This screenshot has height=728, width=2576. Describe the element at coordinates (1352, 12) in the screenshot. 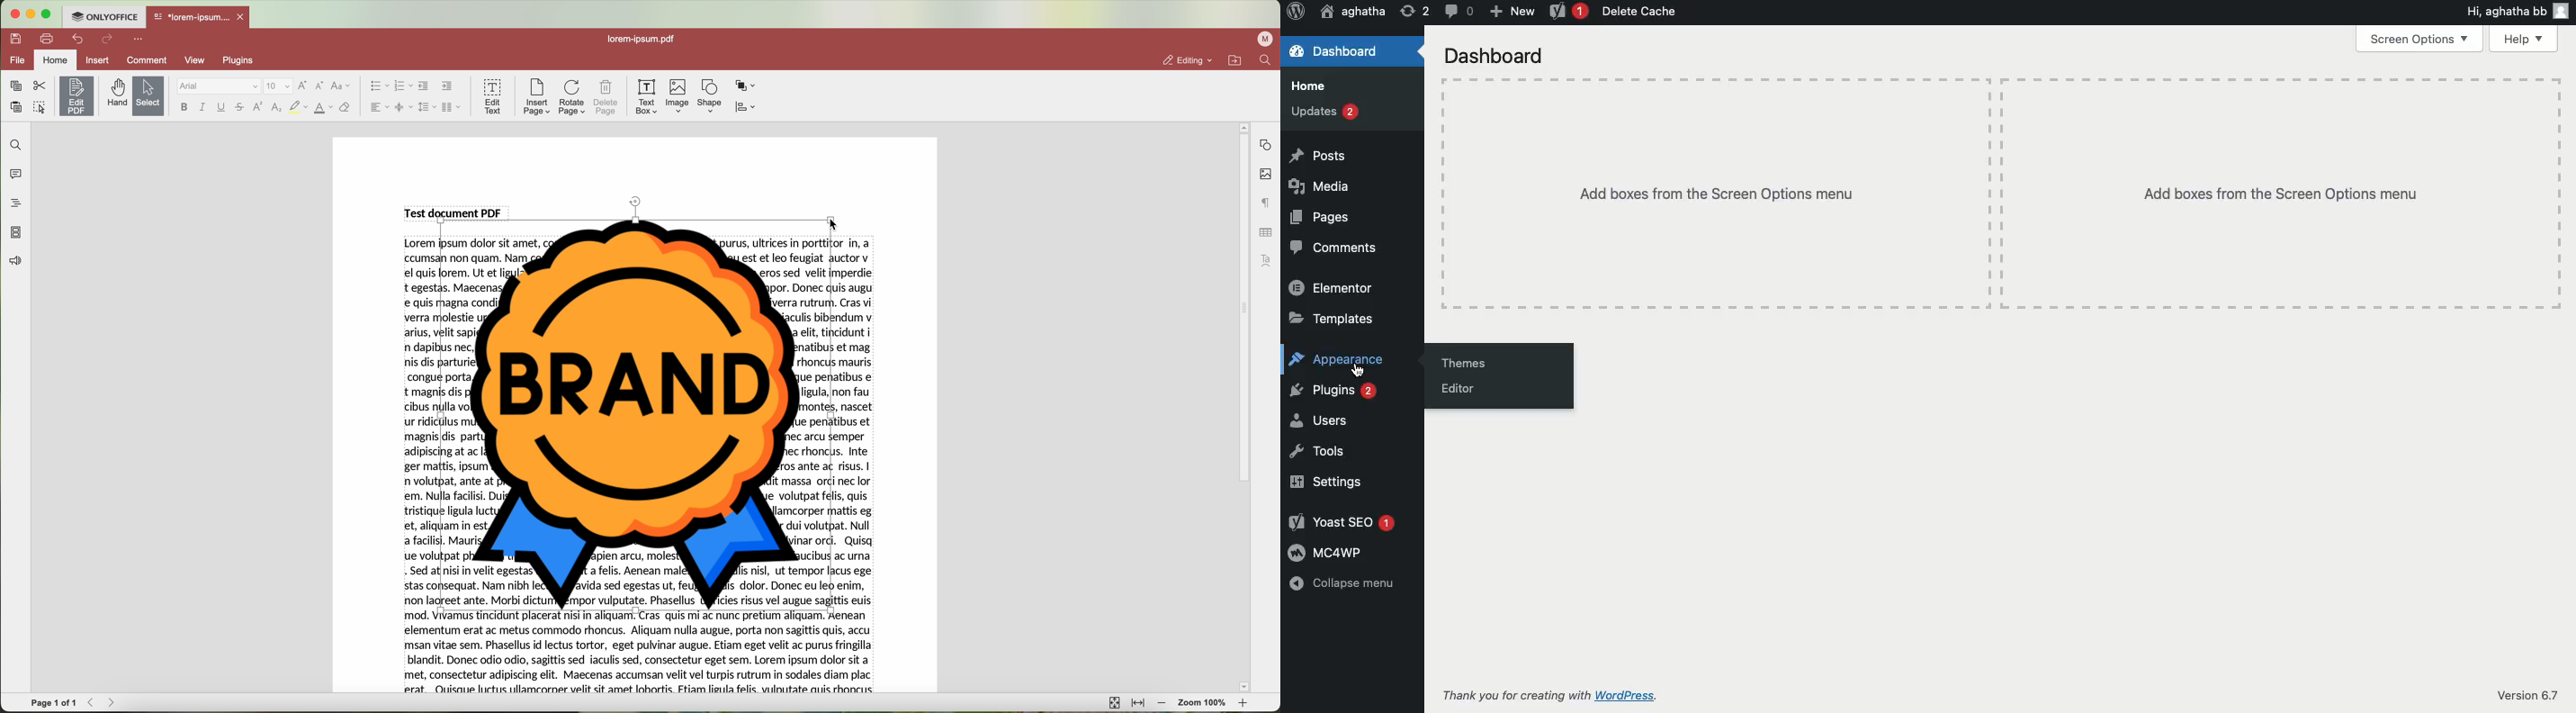

I see `User` at that location.